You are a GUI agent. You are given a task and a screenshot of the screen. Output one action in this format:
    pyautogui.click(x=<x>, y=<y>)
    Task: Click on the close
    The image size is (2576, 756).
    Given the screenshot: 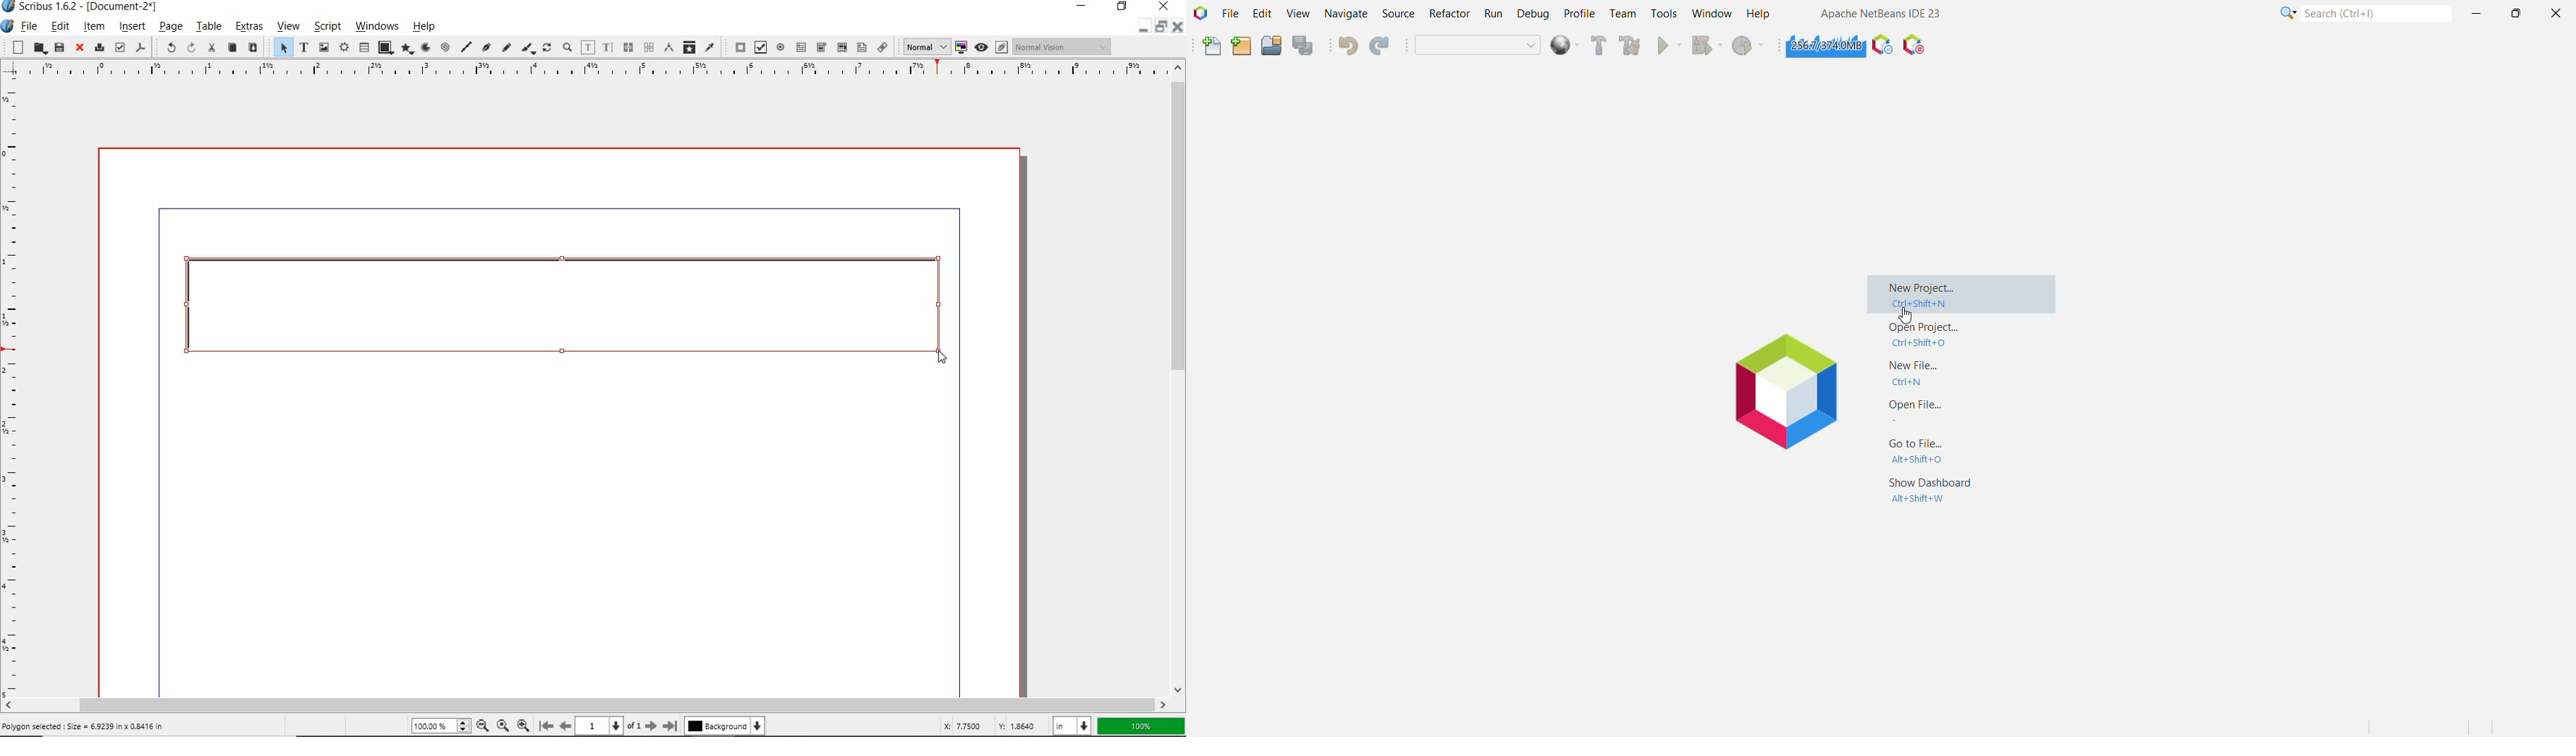 What is the action you would take?
    pyautogui.click(x=1179, y=28)
    